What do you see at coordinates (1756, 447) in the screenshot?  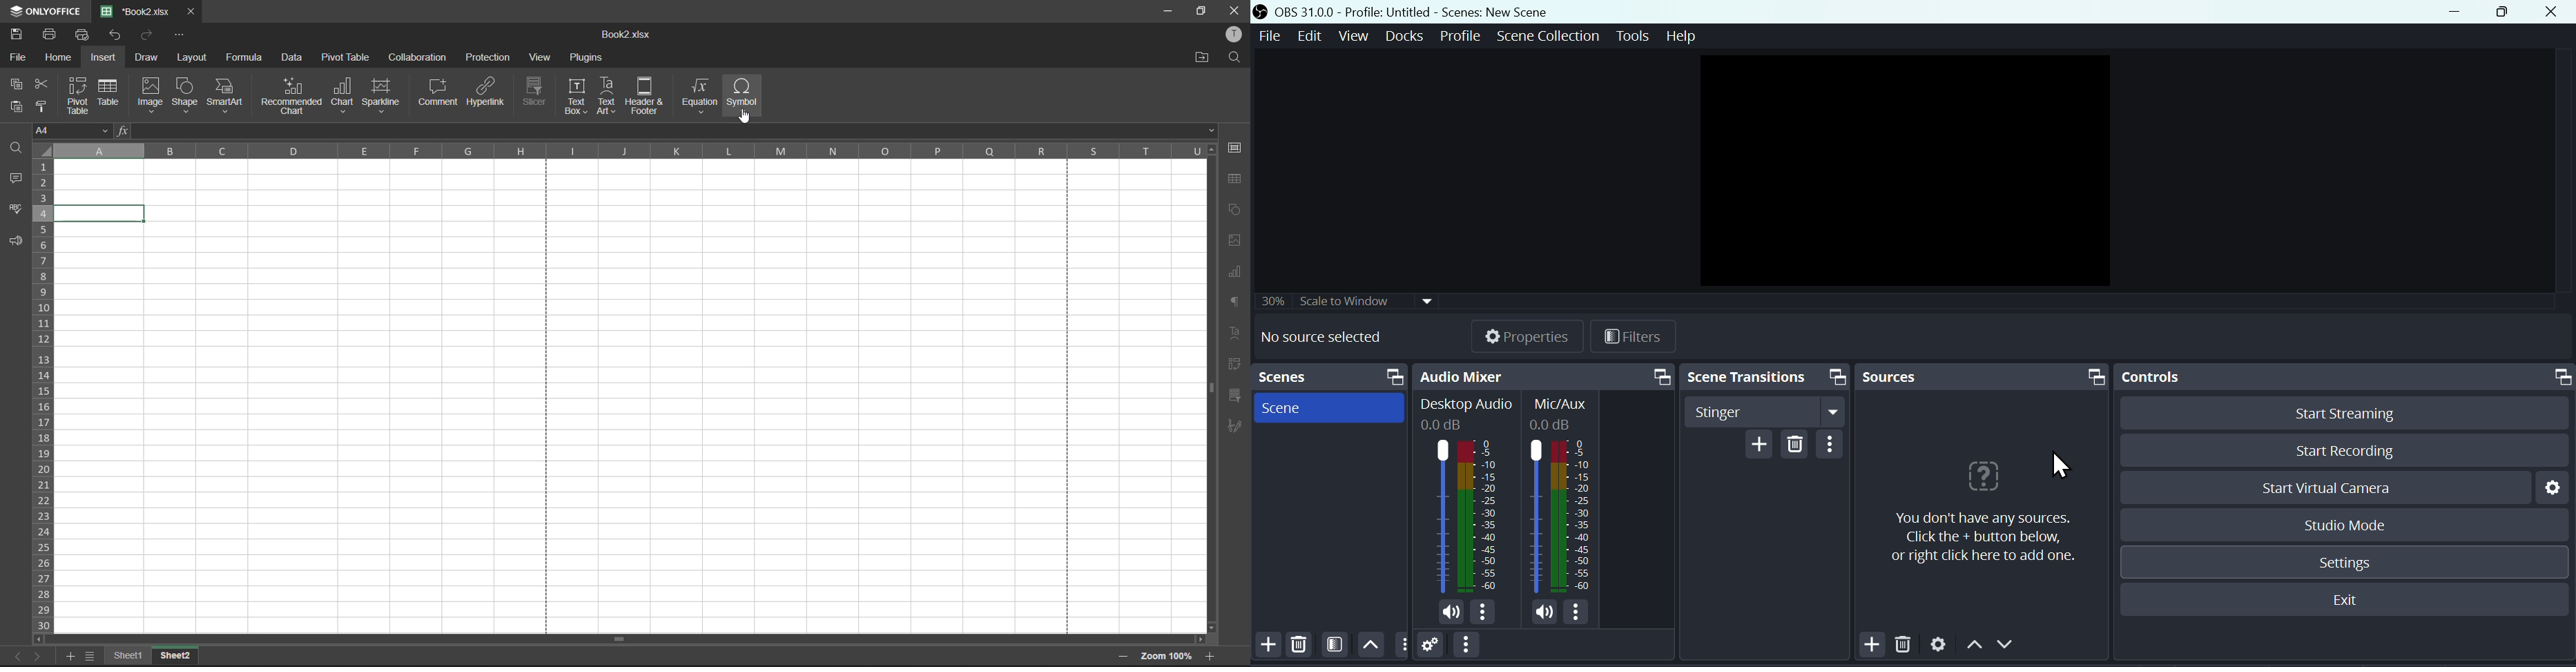 I see `Add` at bounding box center [1756, 447].